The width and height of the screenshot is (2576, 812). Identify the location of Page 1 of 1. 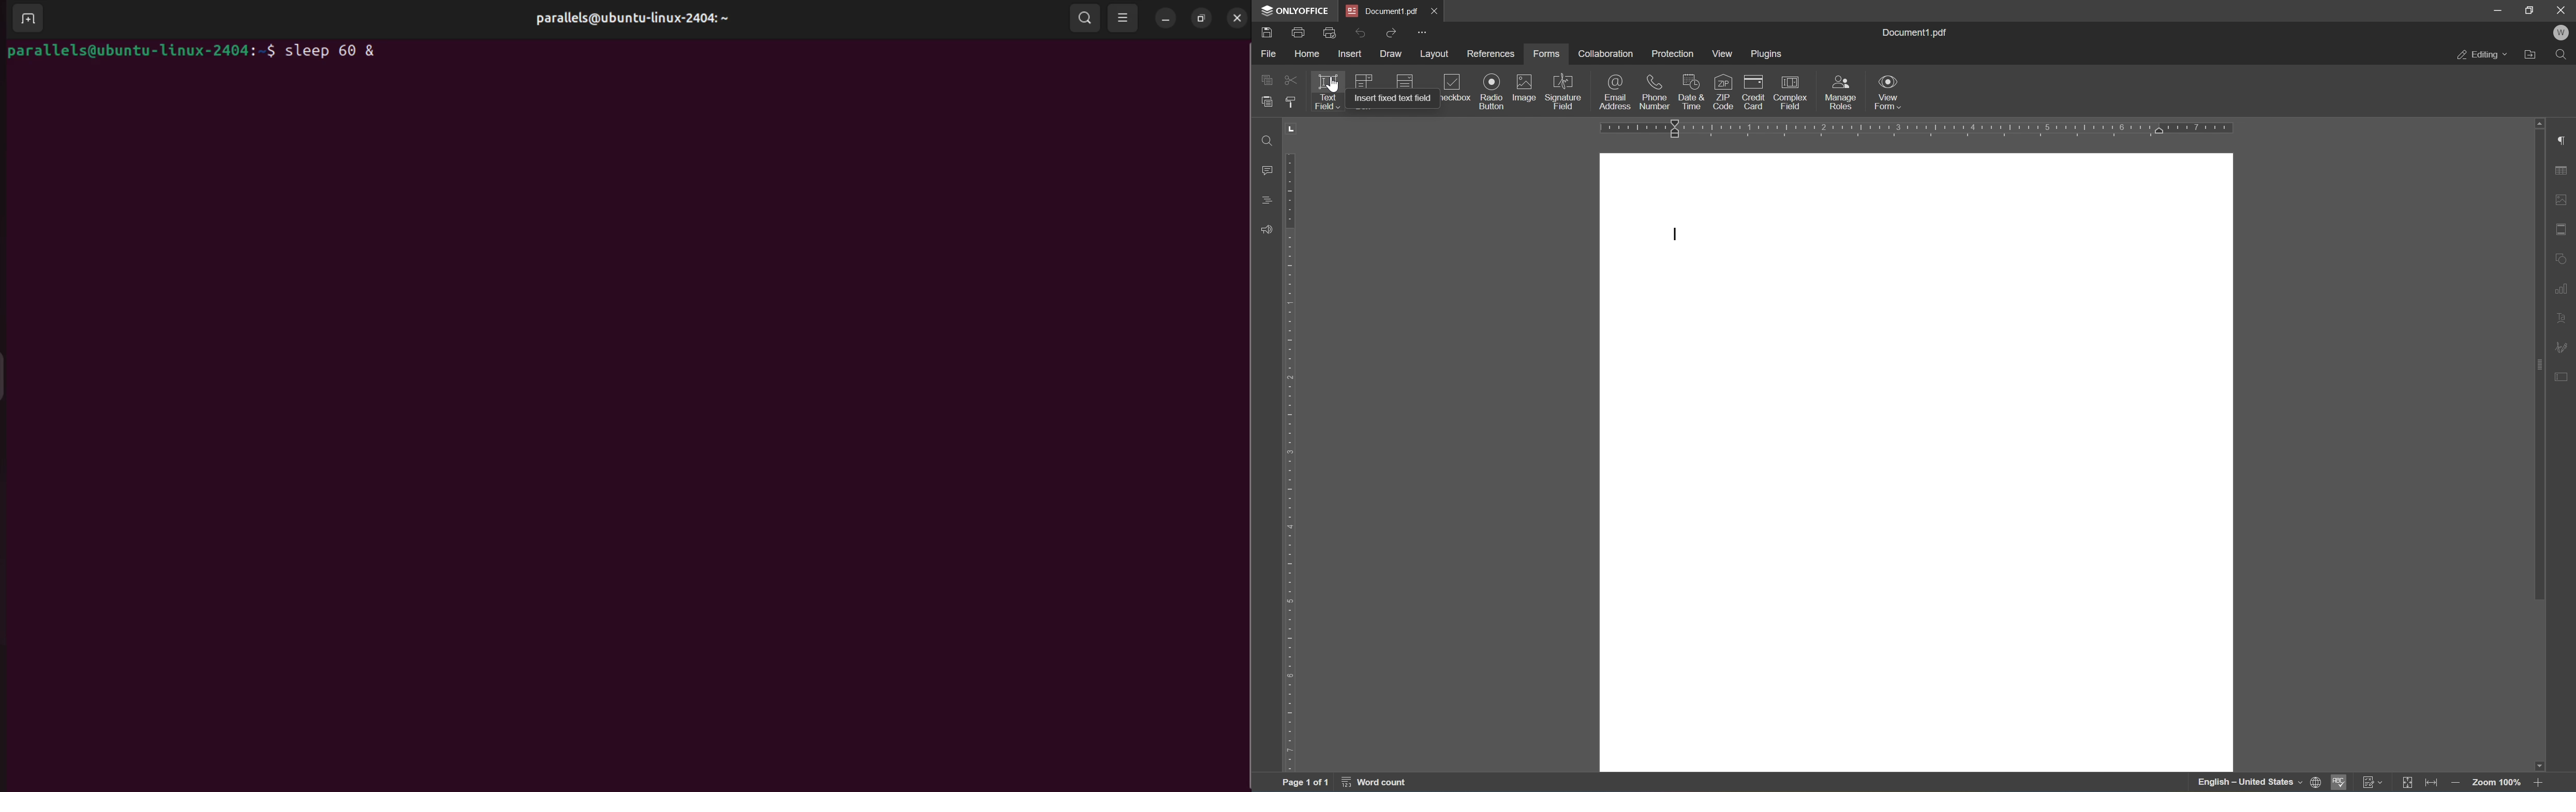
(1305, 785).